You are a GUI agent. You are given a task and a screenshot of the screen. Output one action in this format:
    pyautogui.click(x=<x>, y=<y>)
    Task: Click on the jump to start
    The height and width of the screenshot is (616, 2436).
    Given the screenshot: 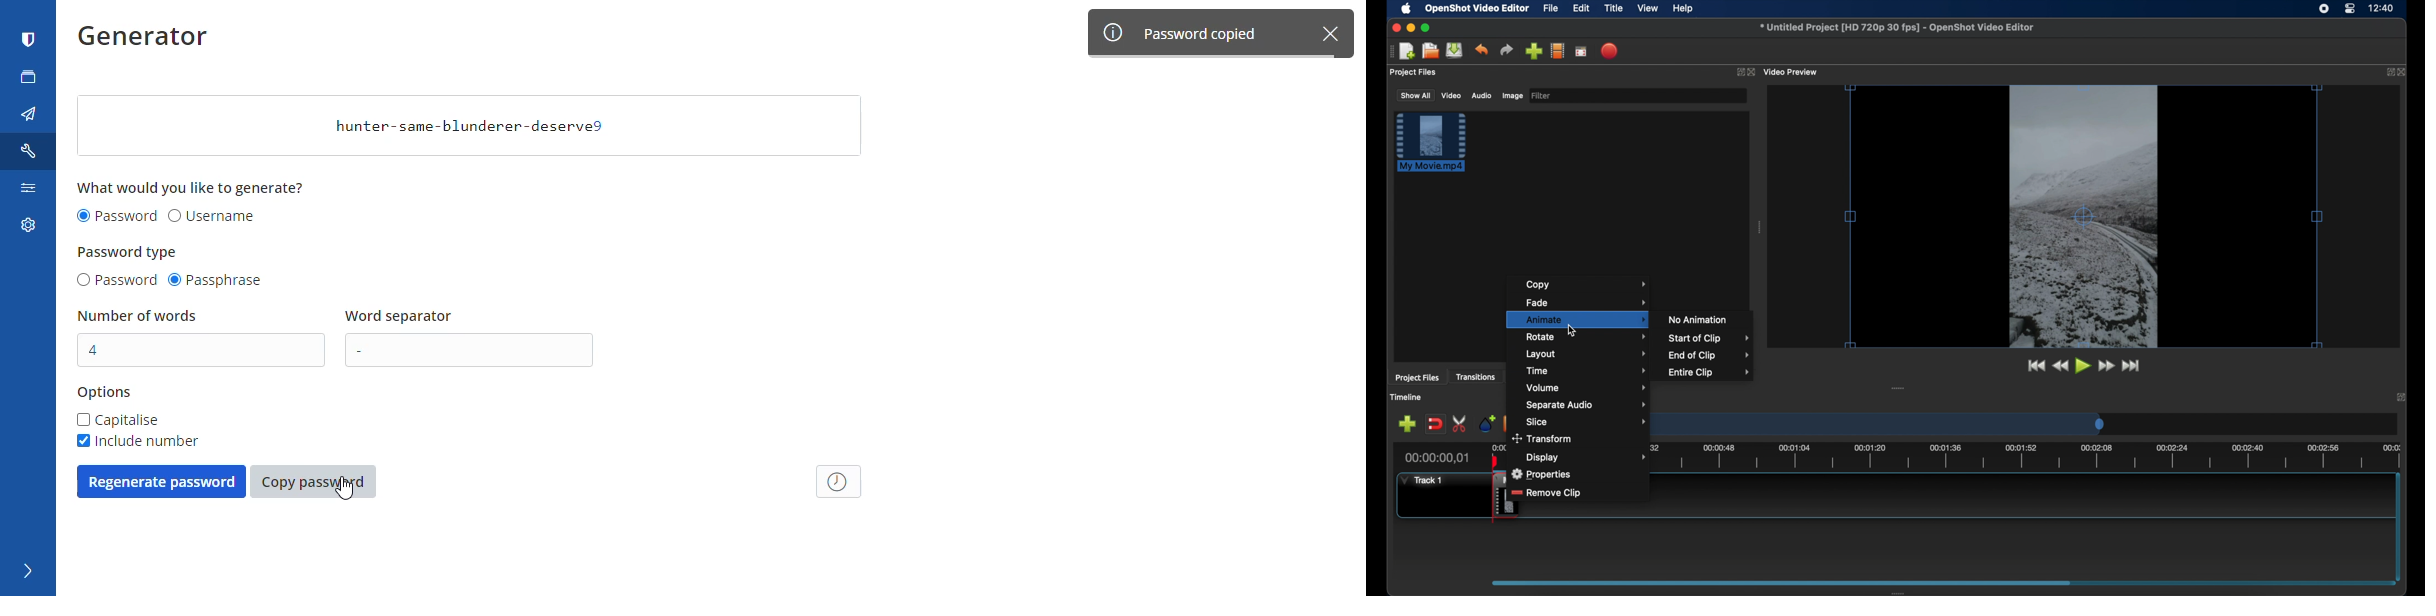 What is the action you would take?
    pyautogui.click(x=2133, y=365)
    